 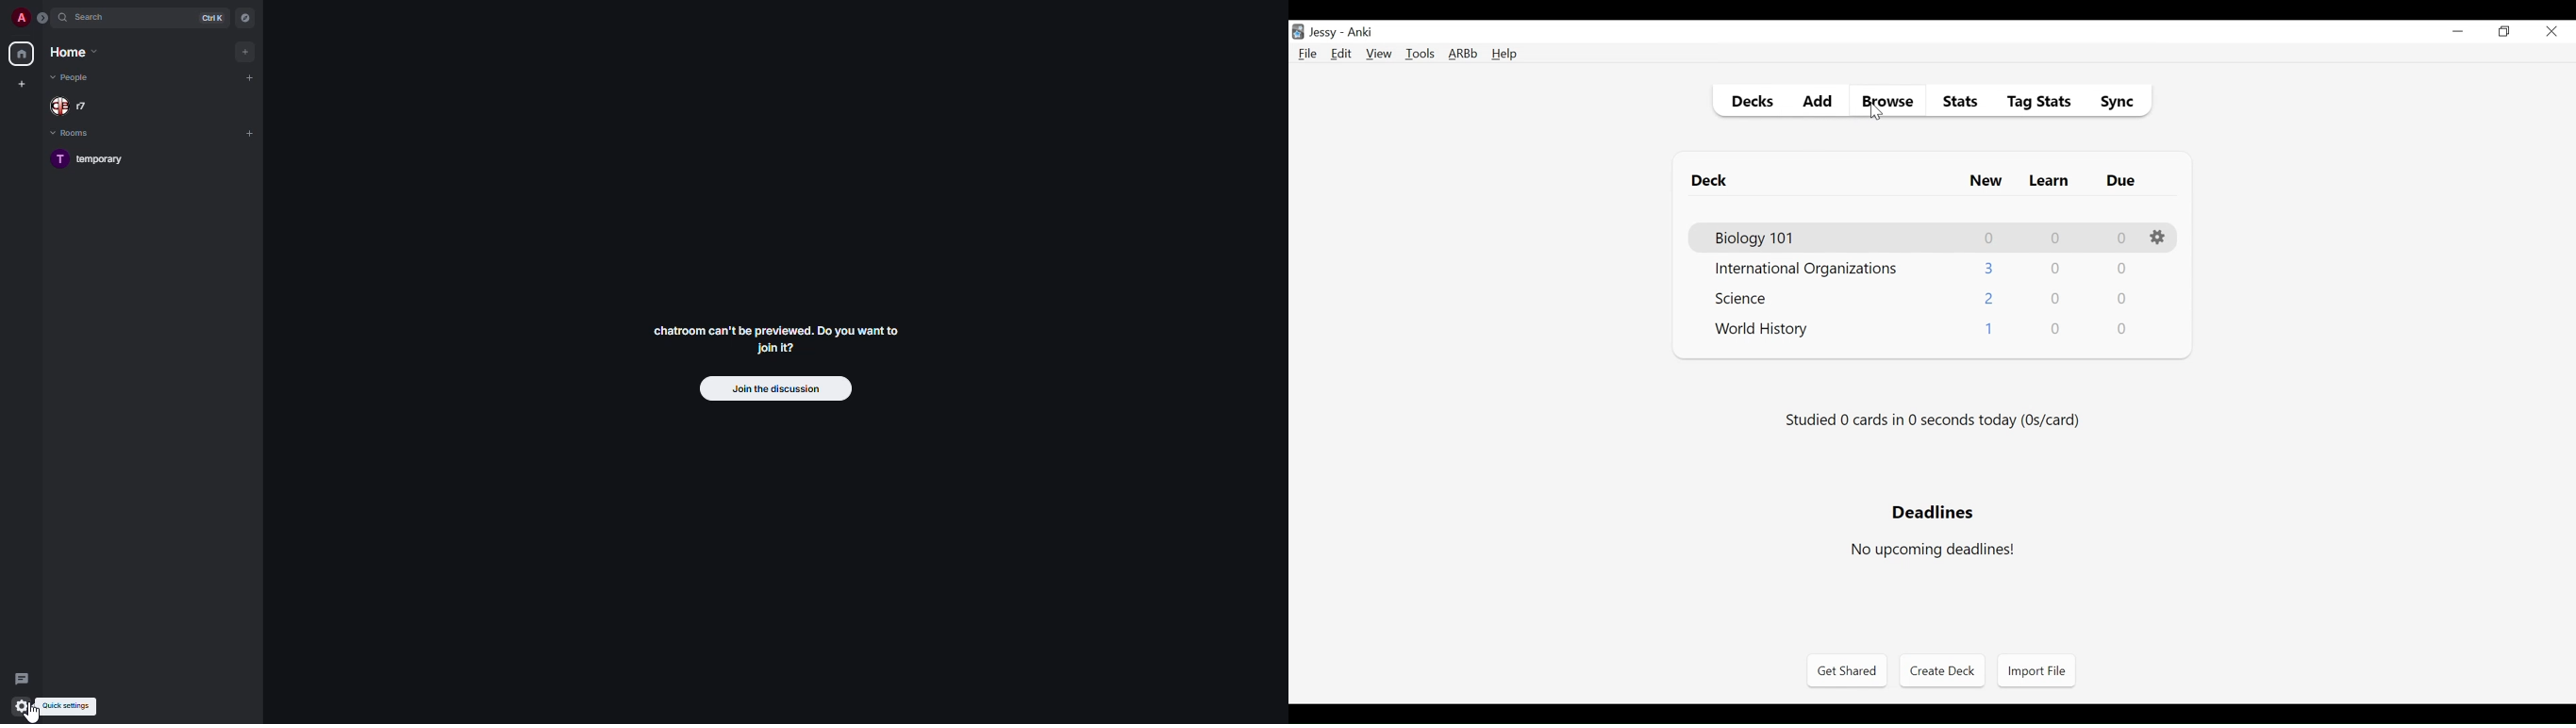 I want to click on Anki Desktop icon, so click(x=1298, y=32).